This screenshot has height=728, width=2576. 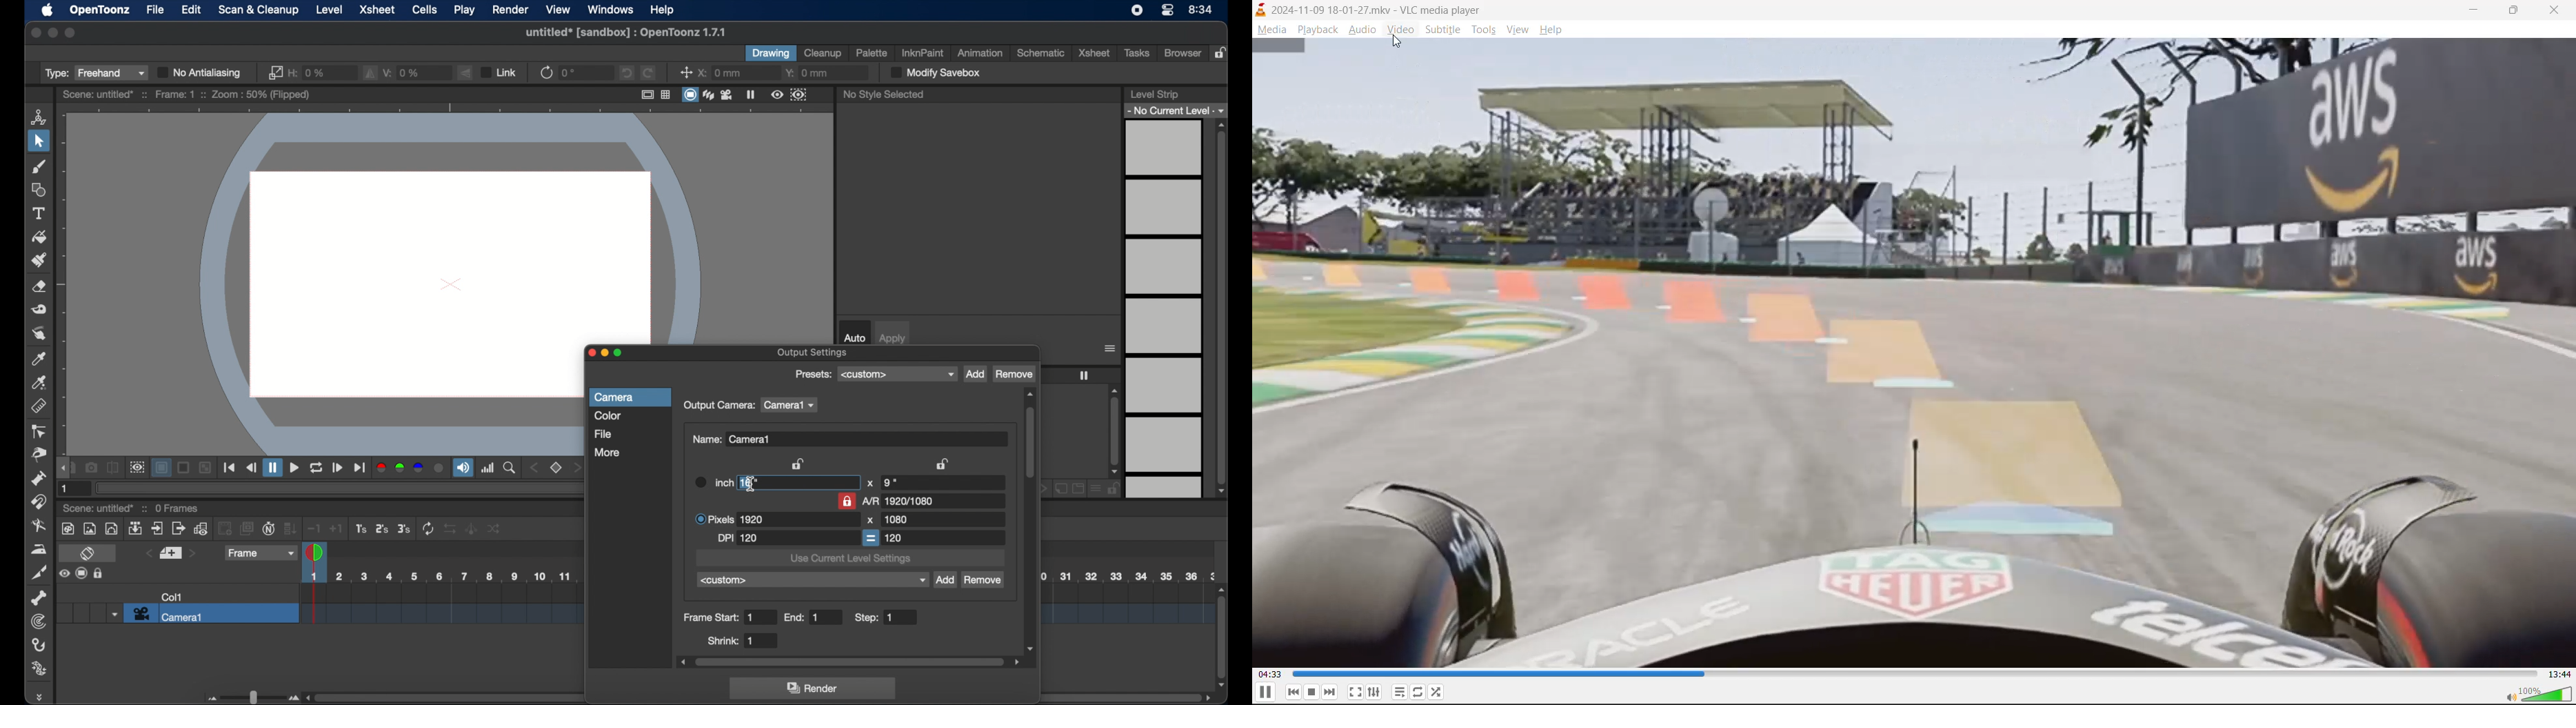 What do you see at coordinates (495, 528) in the screenshot?
I see `` at bounding box center [495, 528].